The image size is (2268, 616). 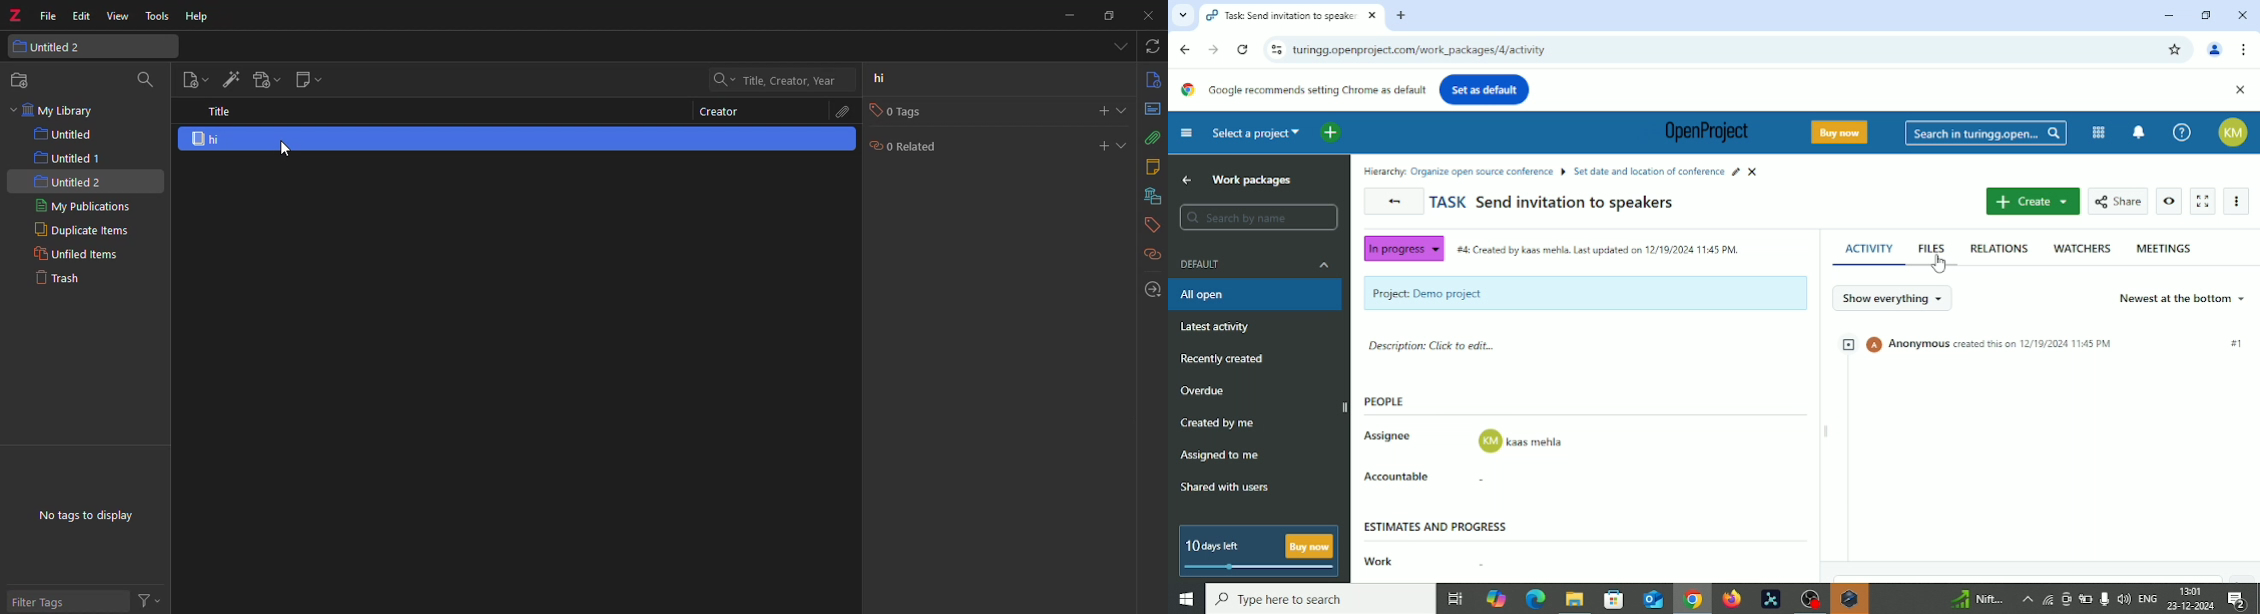 What do you see at coordinates (1187, 49) in the screenshot?
I see `Back` at bounding box center [1187, 49].